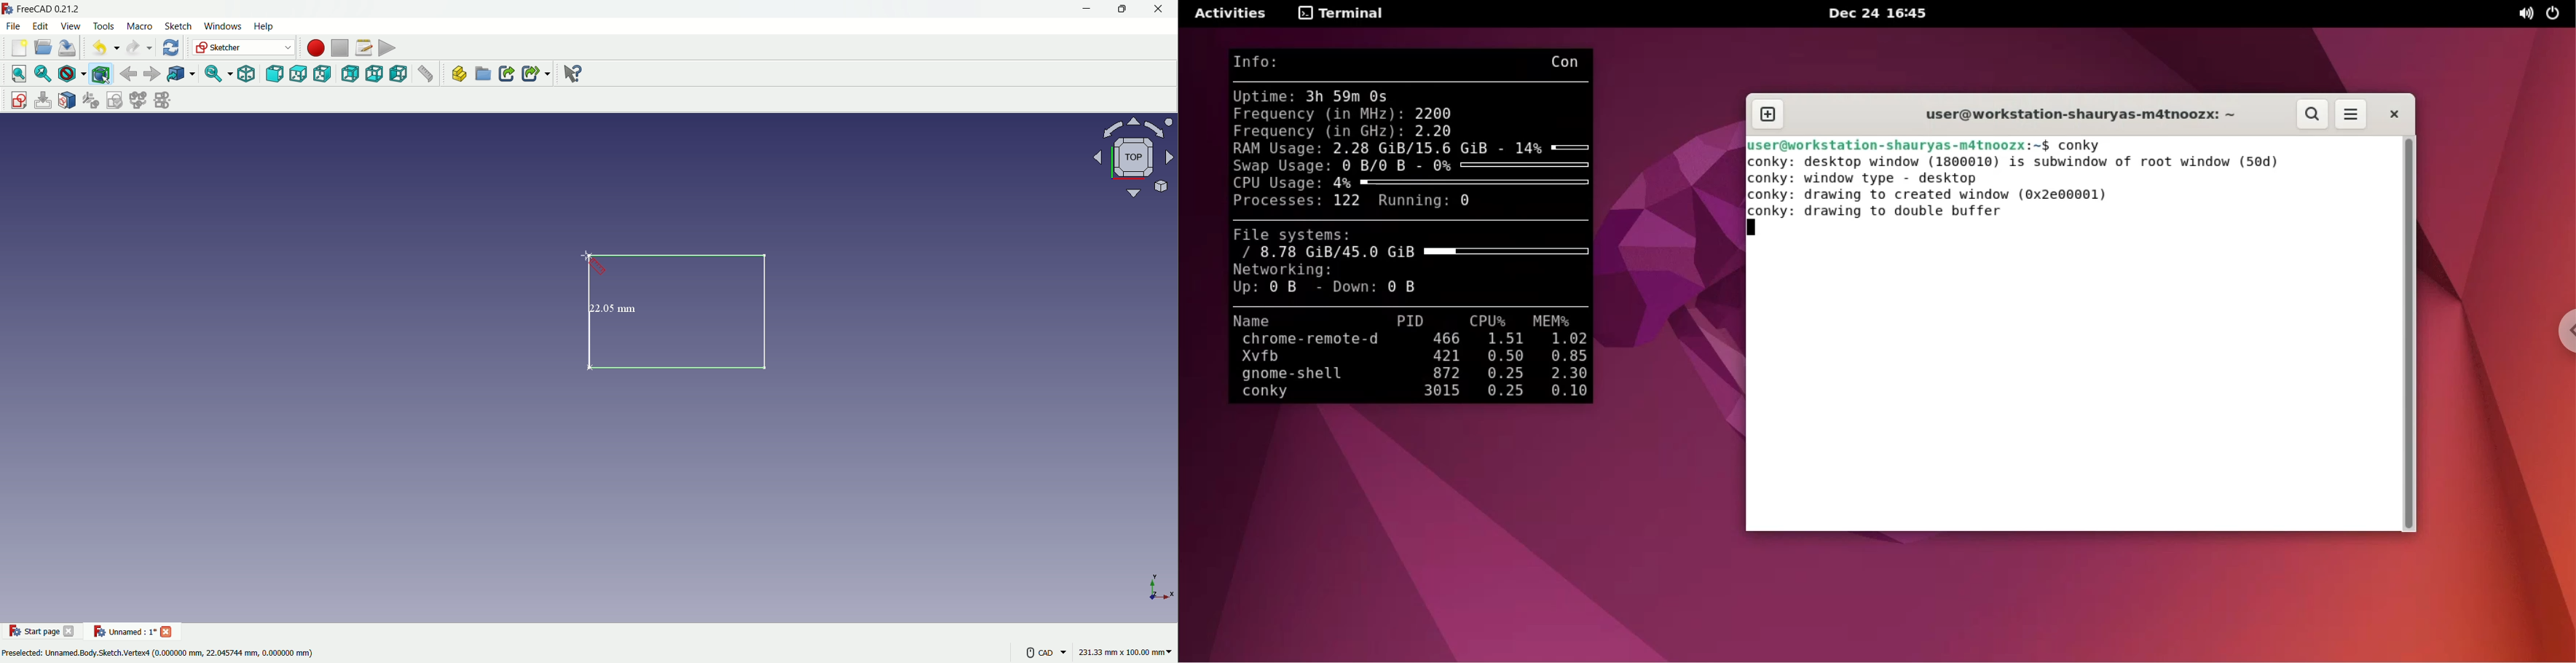 This screenshot has width=2576, height=672. Describe the element at coordinates (71, 634) in the screenshot. I see `close start page` at that location.